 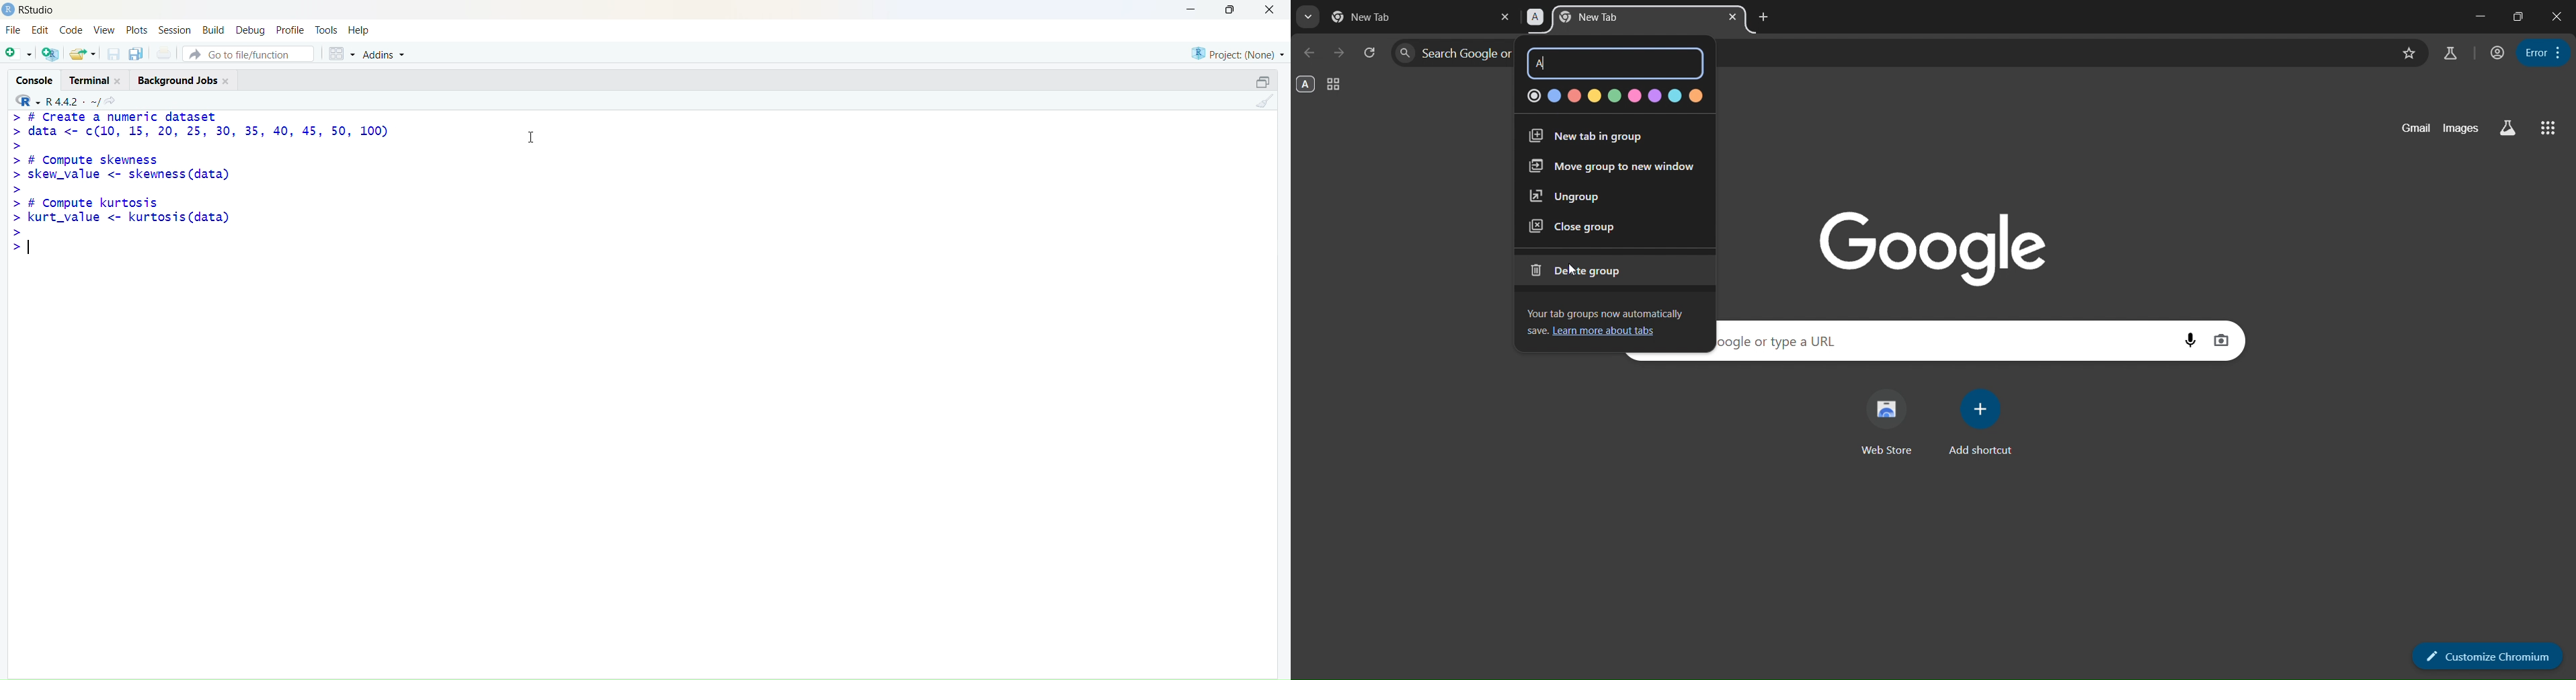 What do you see at coordinates (137, 30) in the screenshot?
I see `Plots` at bounding box center [137, 30].